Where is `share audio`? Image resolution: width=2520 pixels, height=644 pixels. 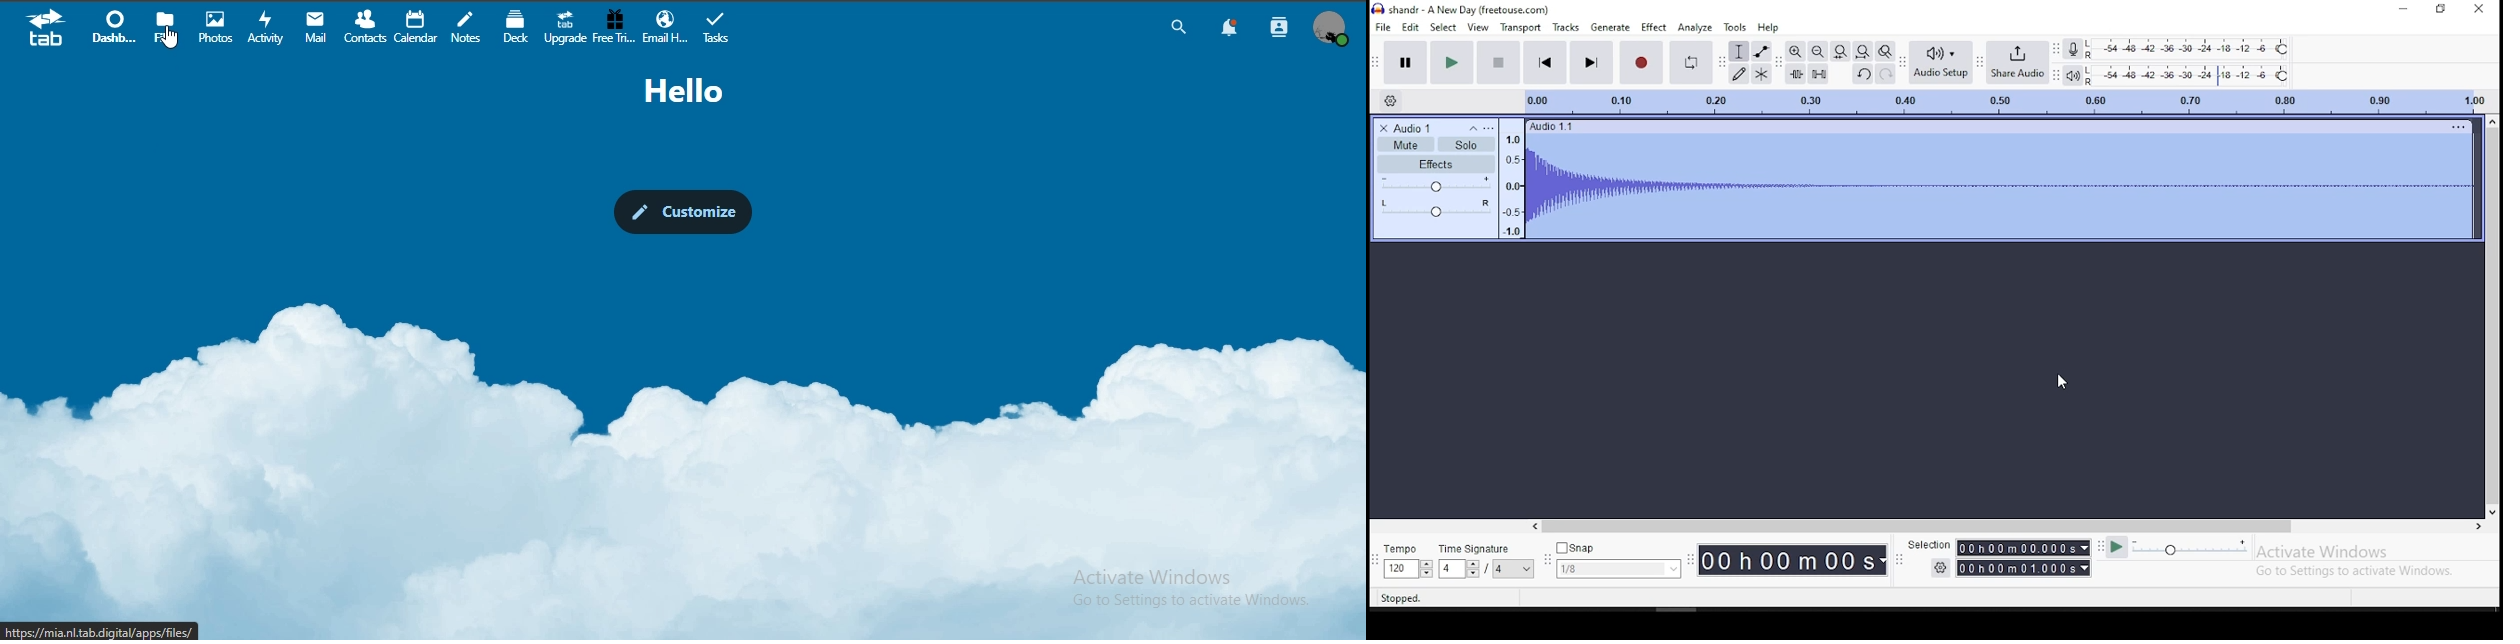 share audio is located at coordinates (2018, 61).